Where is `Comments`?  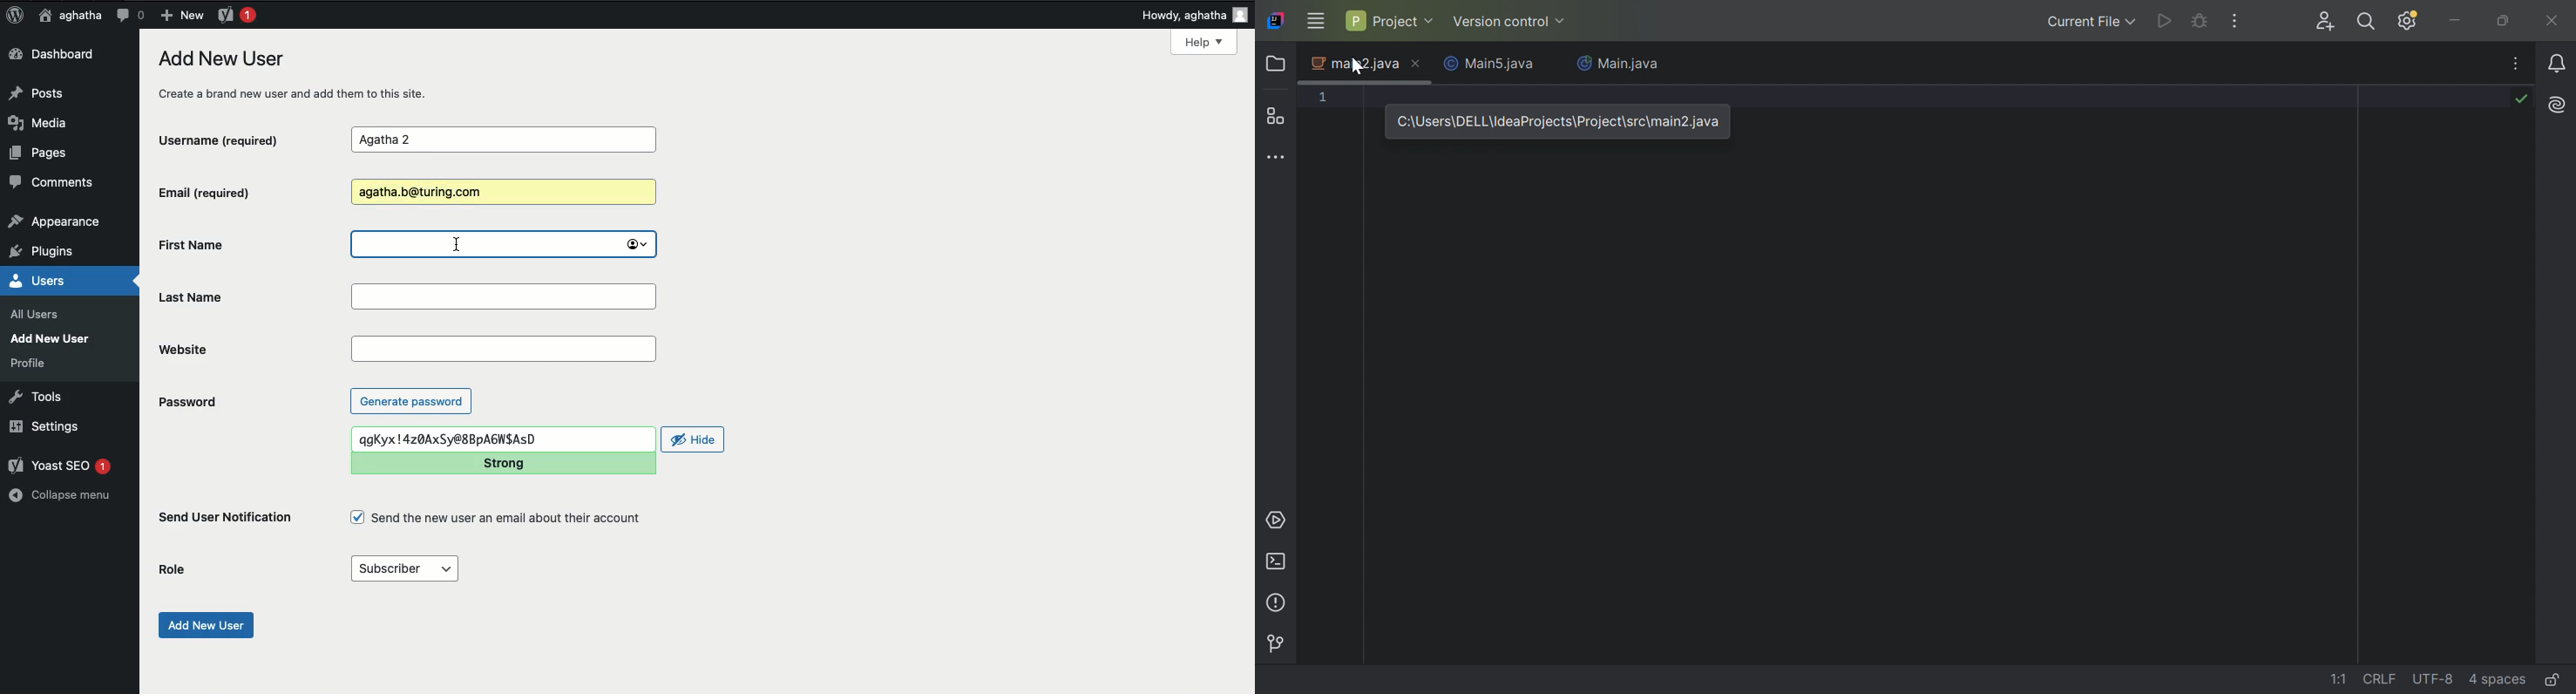
Comments is located at coordinates (53, 185).